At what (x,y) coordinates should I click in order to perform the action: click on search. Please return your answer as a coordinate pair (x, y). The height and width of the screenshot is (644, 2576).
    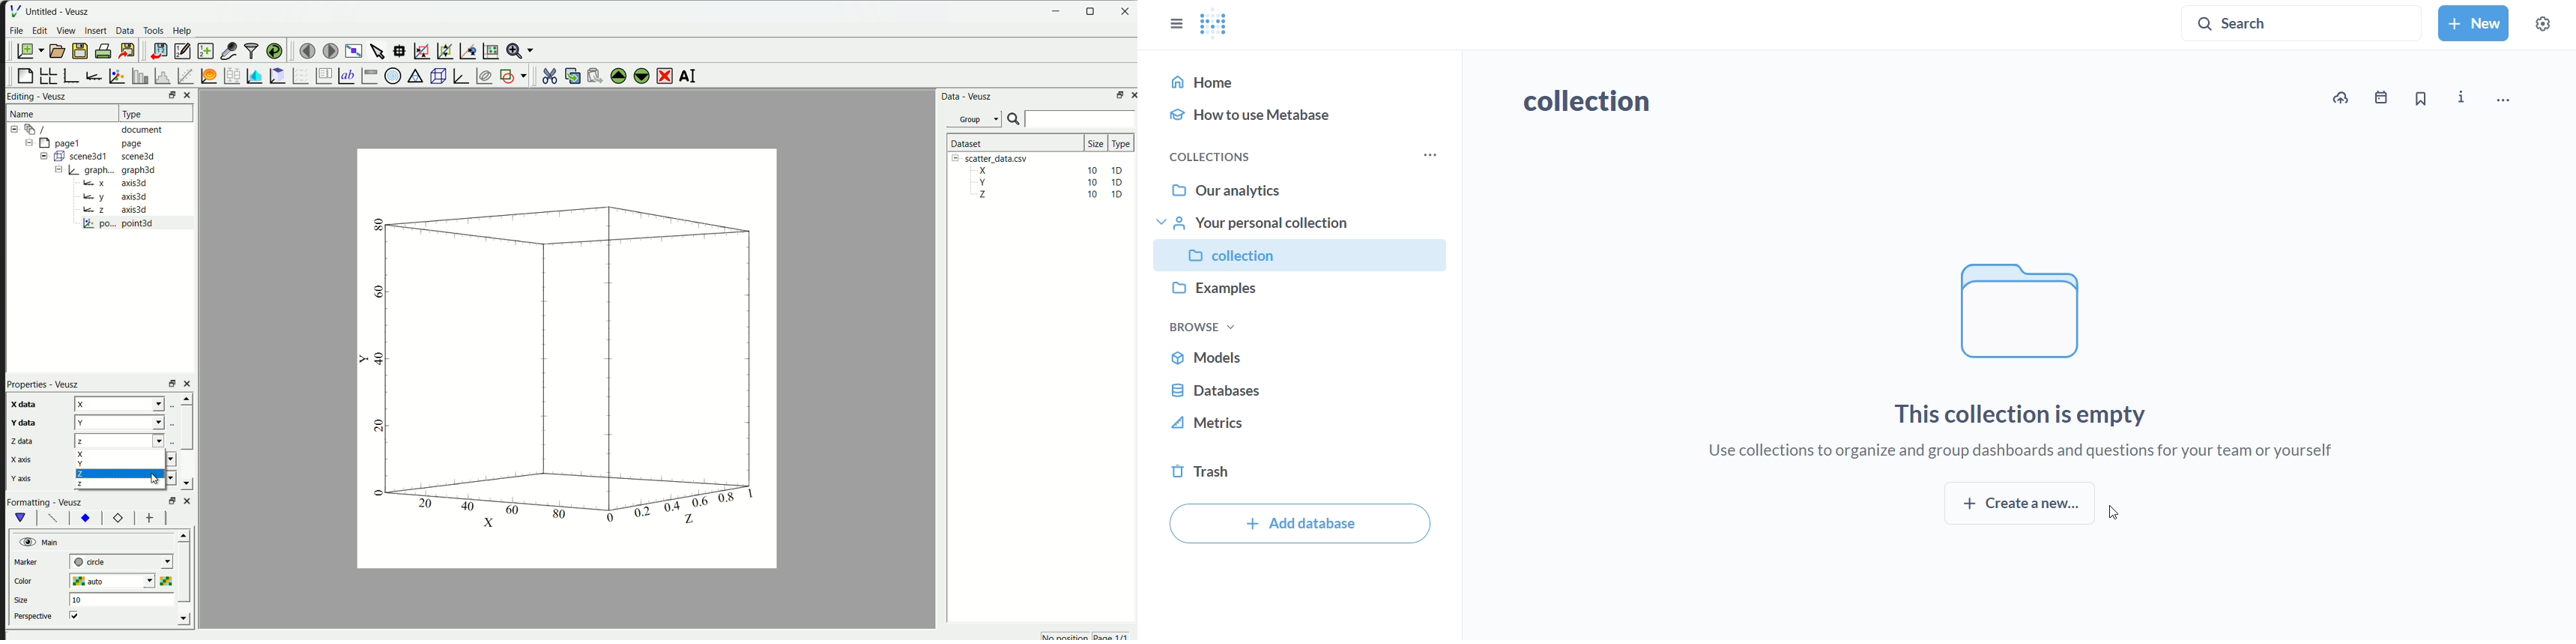
    Looking at the image, I should click on (2303, 20).